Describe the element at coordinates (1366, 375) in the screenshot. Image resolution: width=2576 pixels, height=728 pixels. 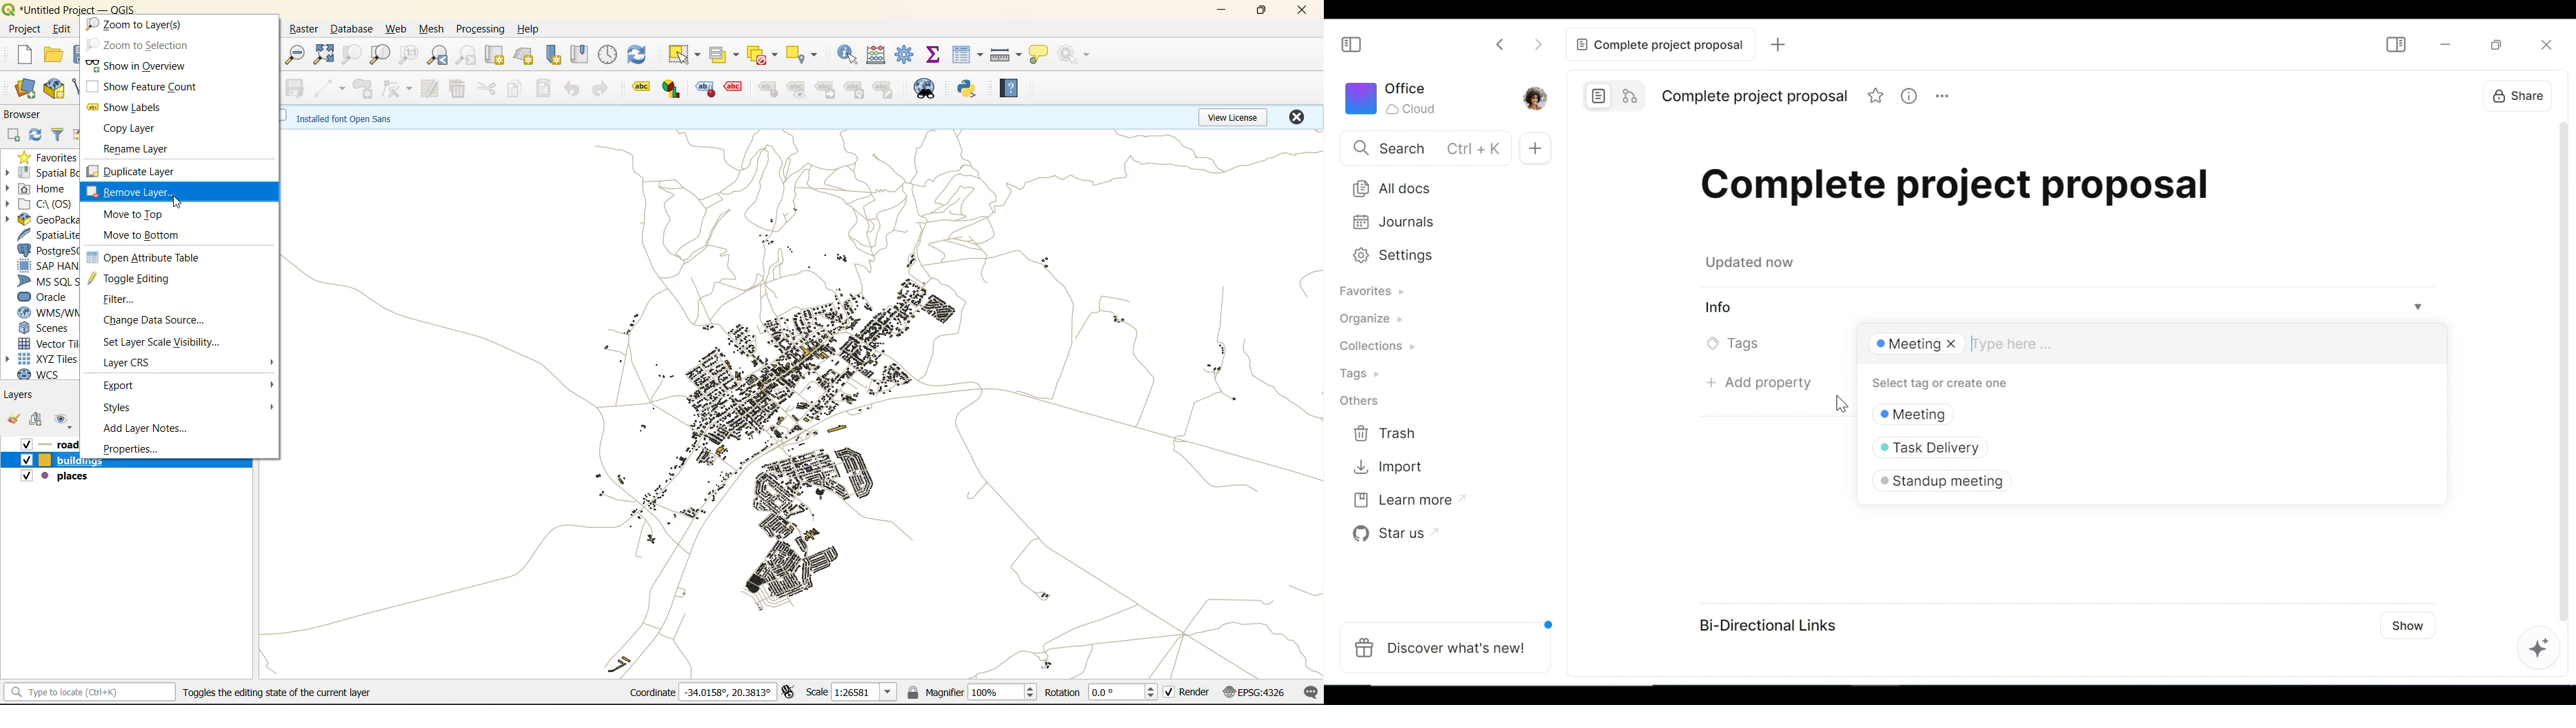
I see `Tags` at that location.